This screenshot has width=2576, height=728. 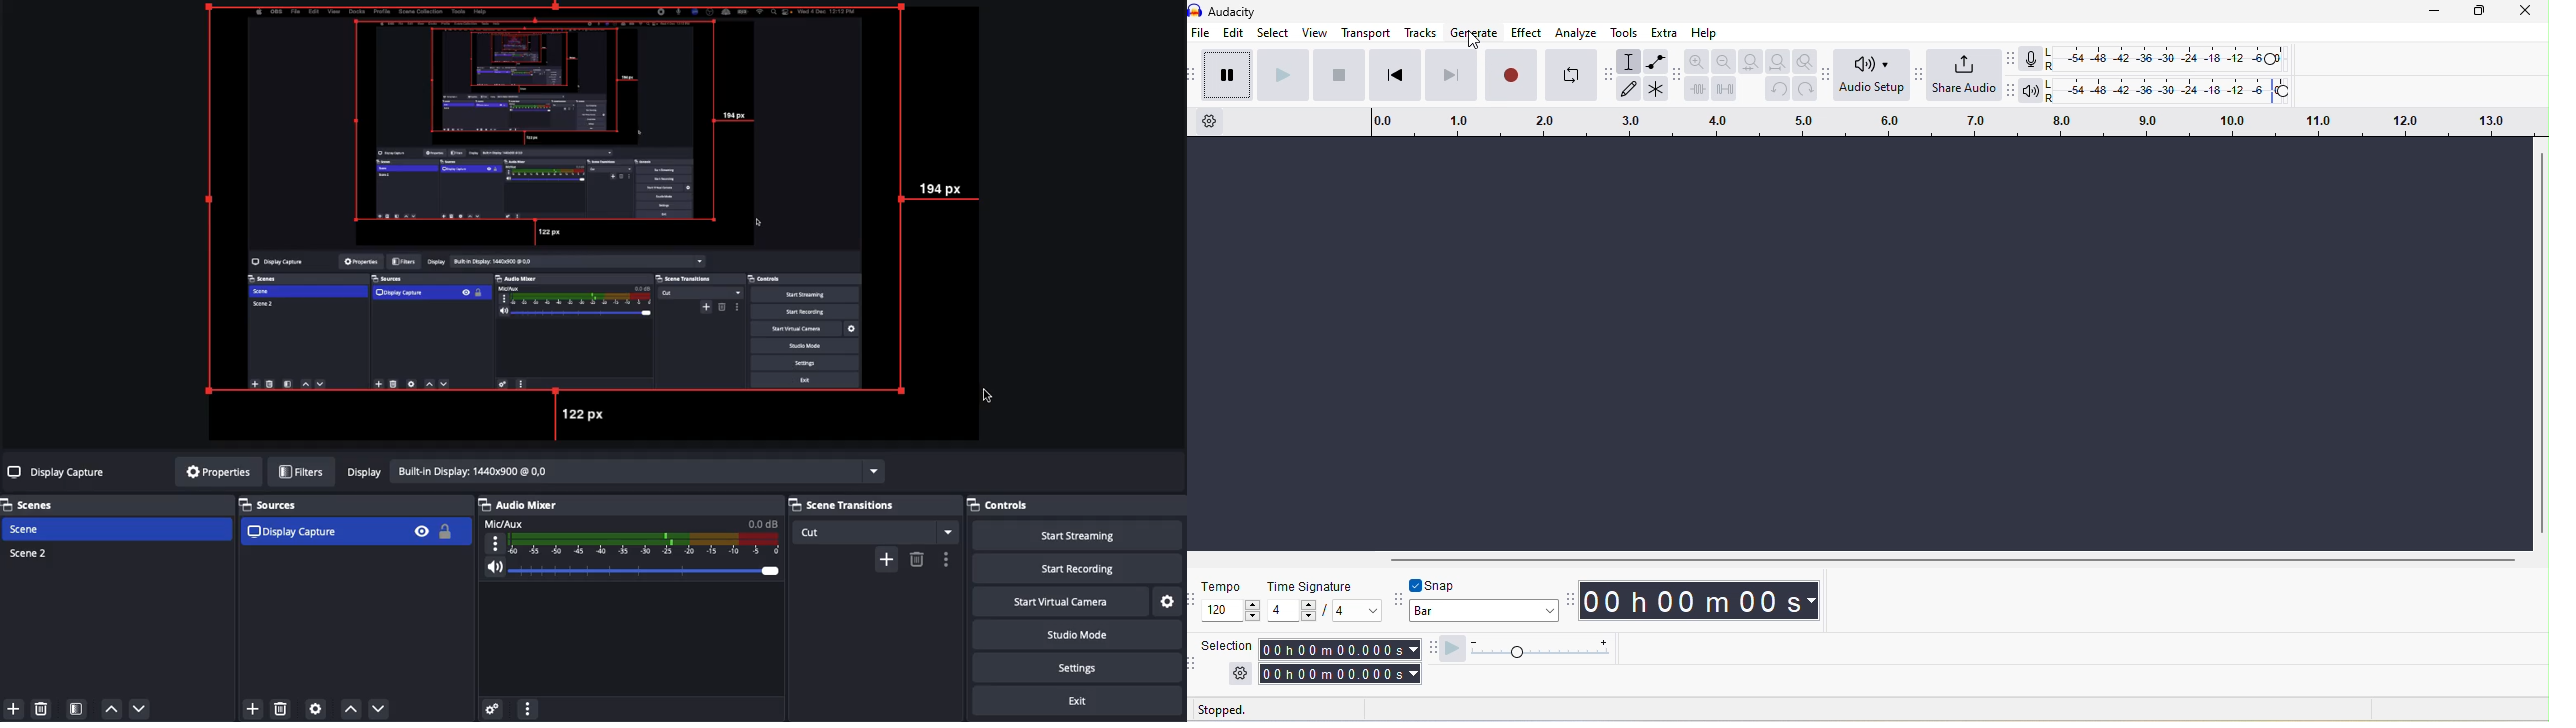 I want to click on audacity tools toolbar, so click(x=1611, y=81).